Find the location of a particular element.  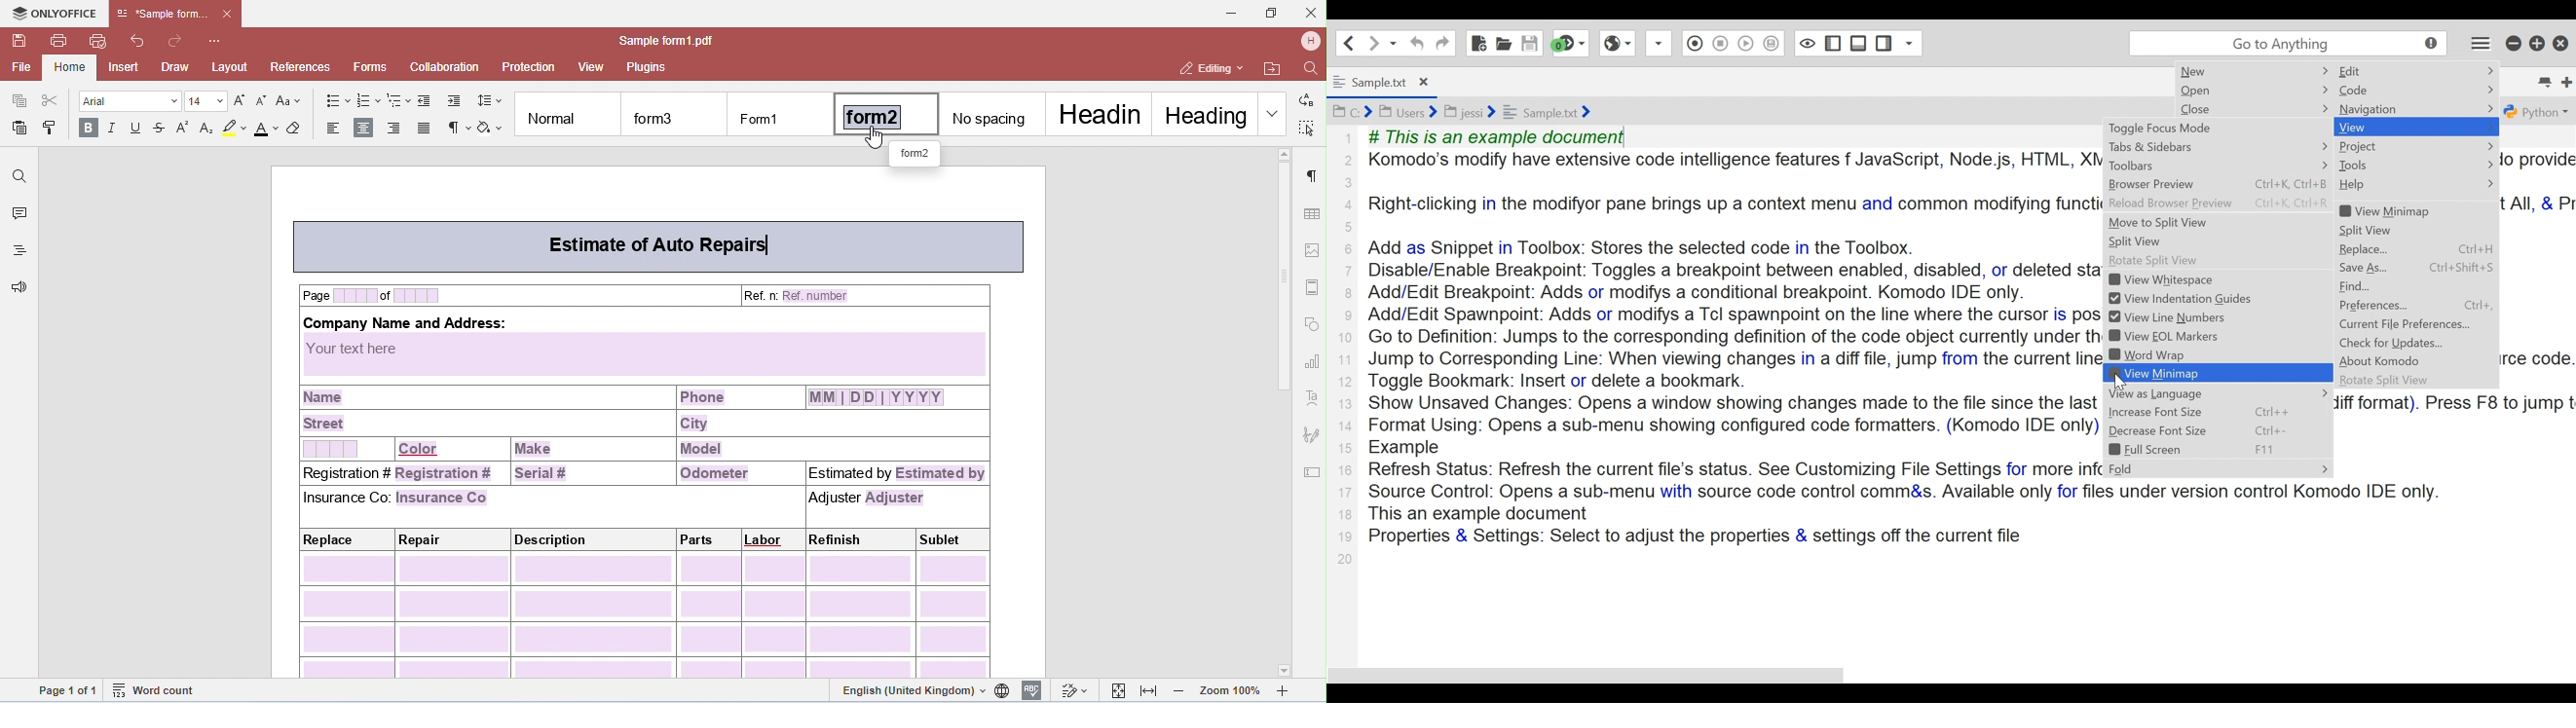

Cursor is located at coordinates (2121, 383).